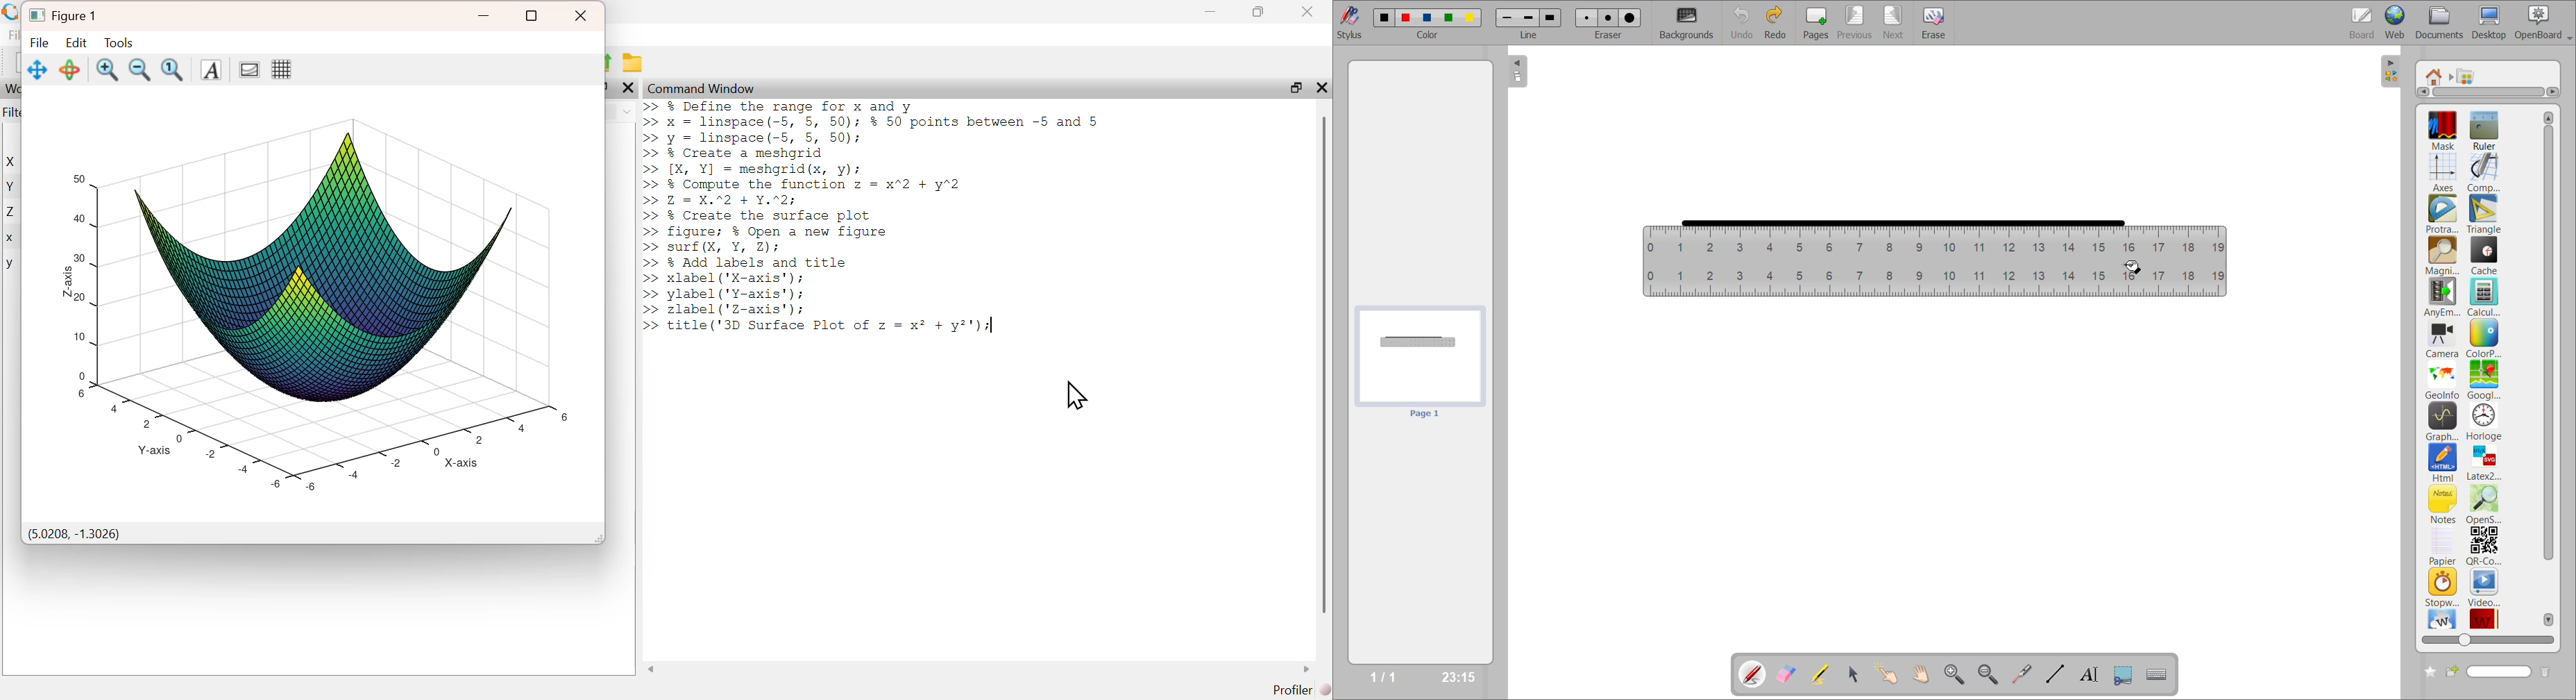 This screenshot has height=700, width=2576. I want to click on openboard, so click(2545, 23).